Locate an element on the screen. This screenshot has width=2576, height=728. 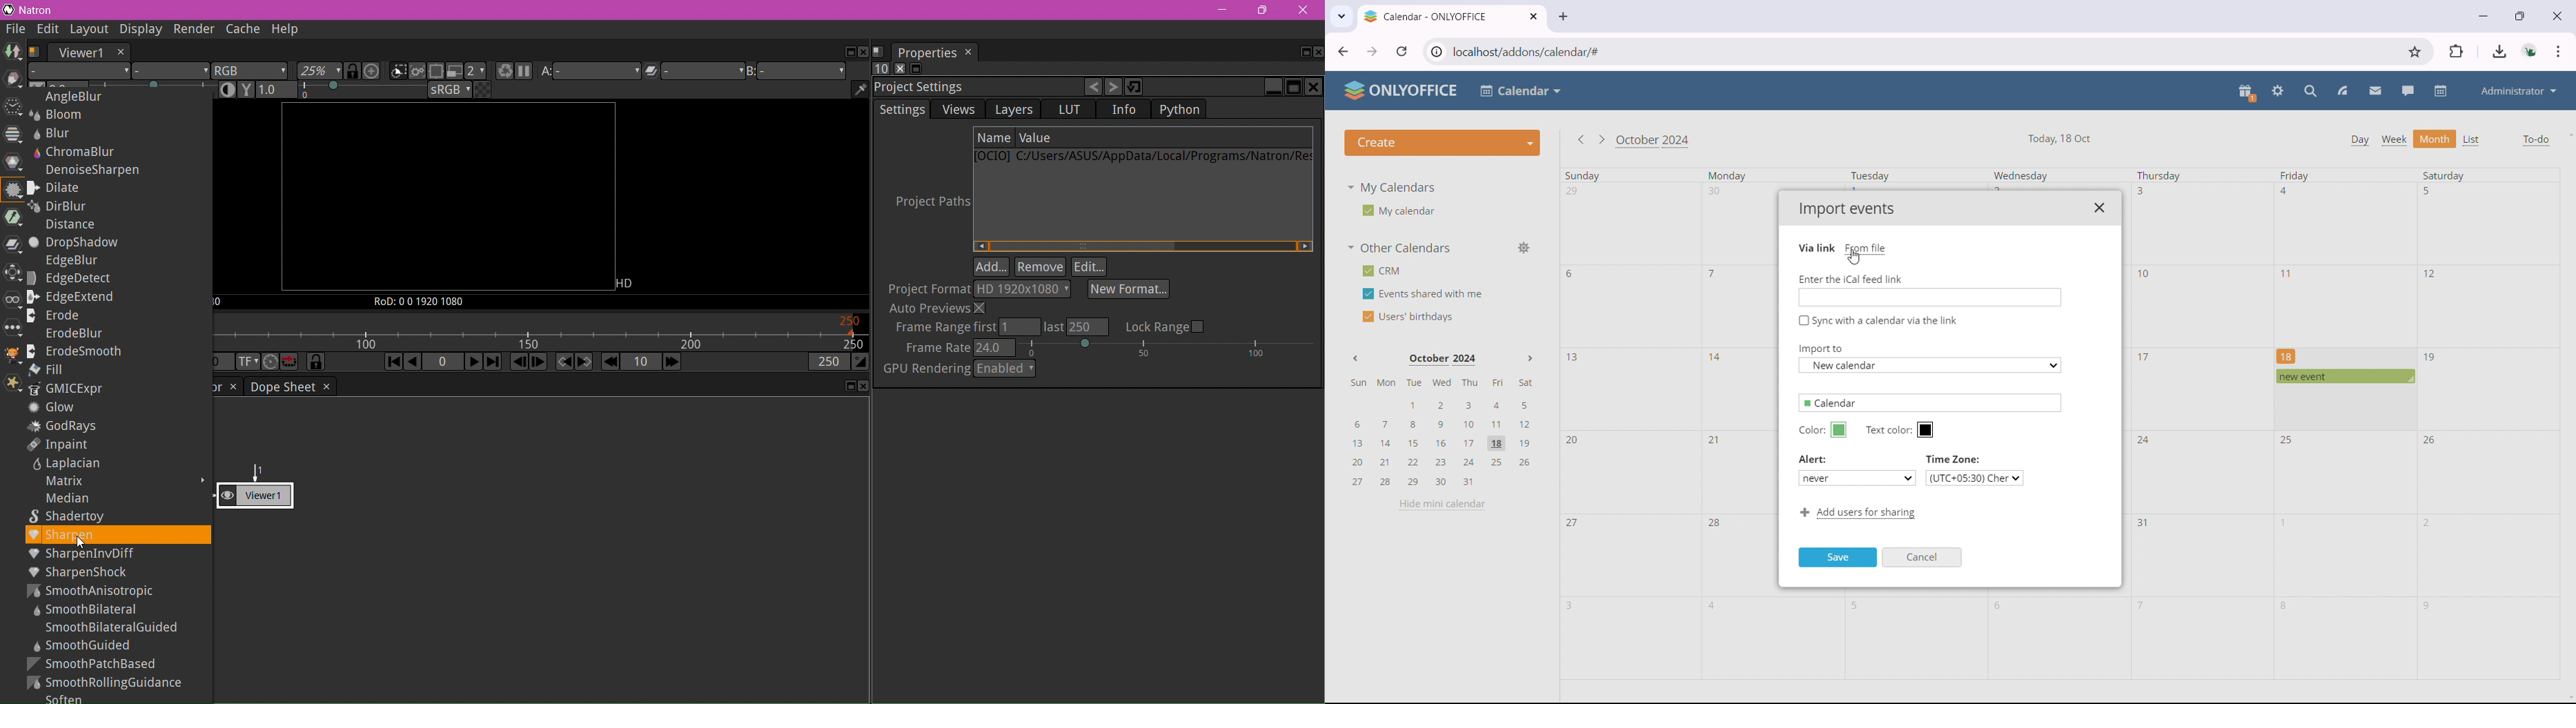
search is located at coordinates (2312, 91).